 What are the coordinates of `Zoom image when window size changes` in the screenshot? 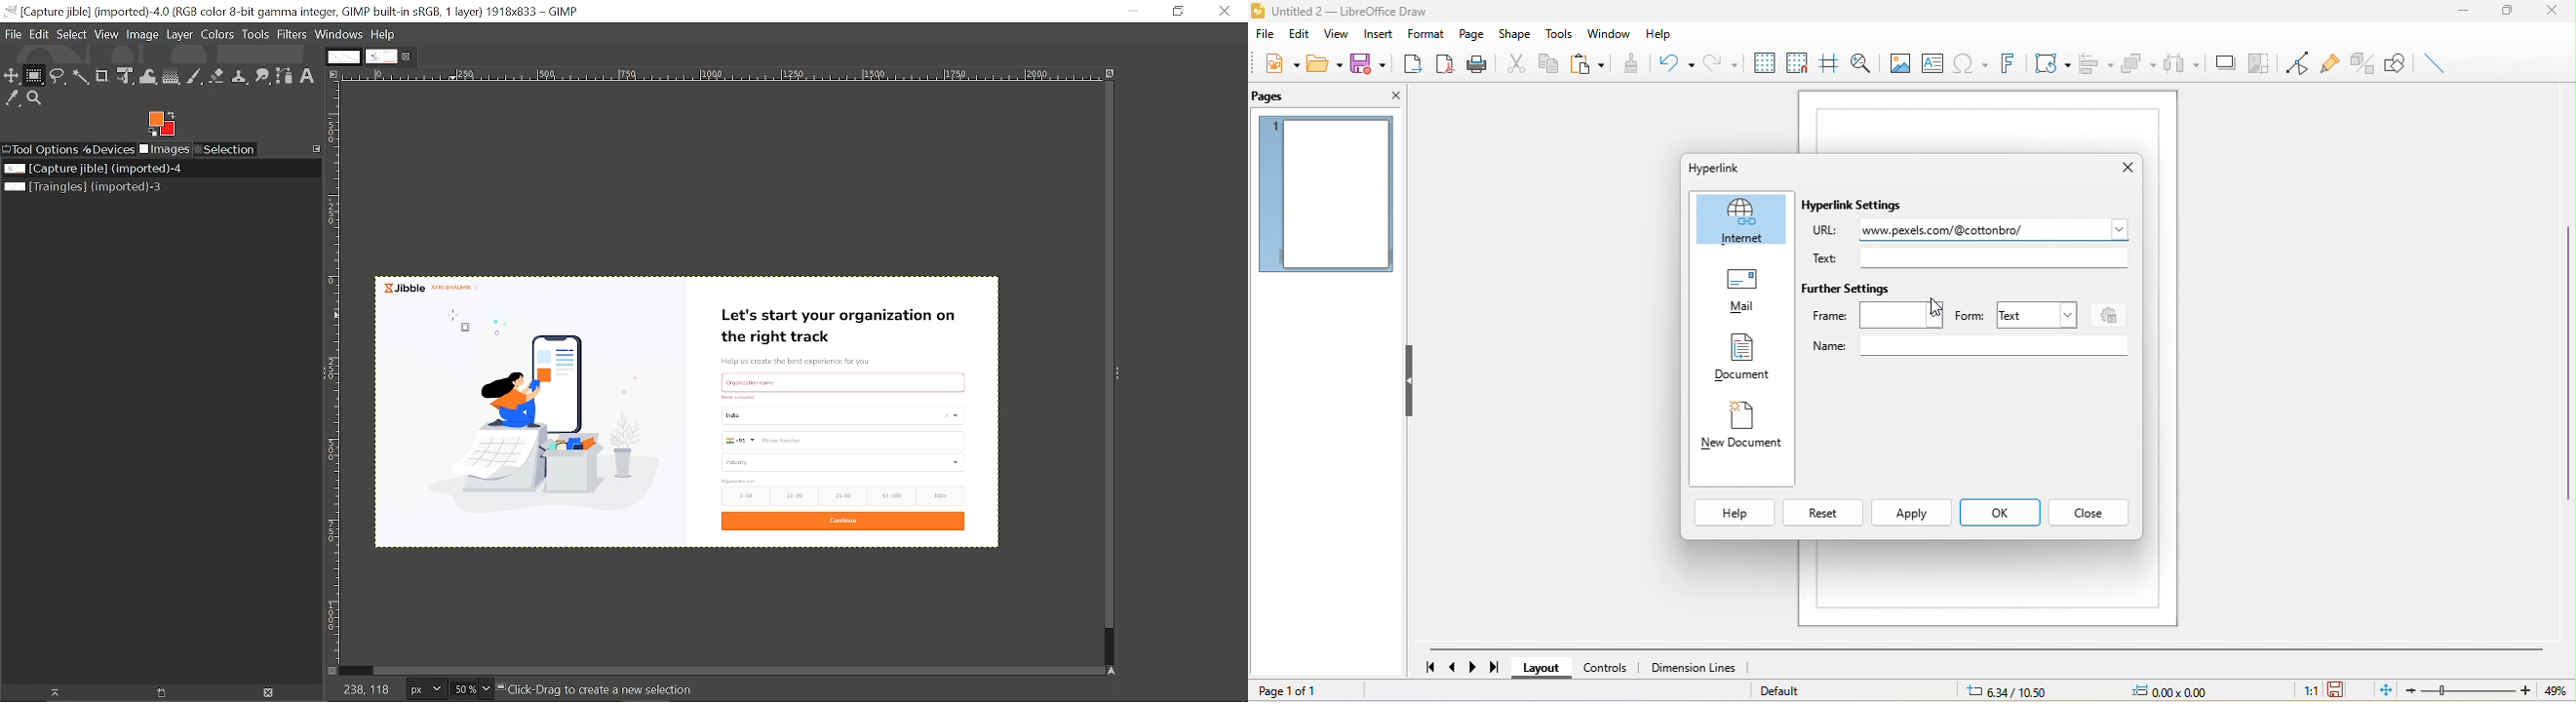 It's located at (1108, 73).